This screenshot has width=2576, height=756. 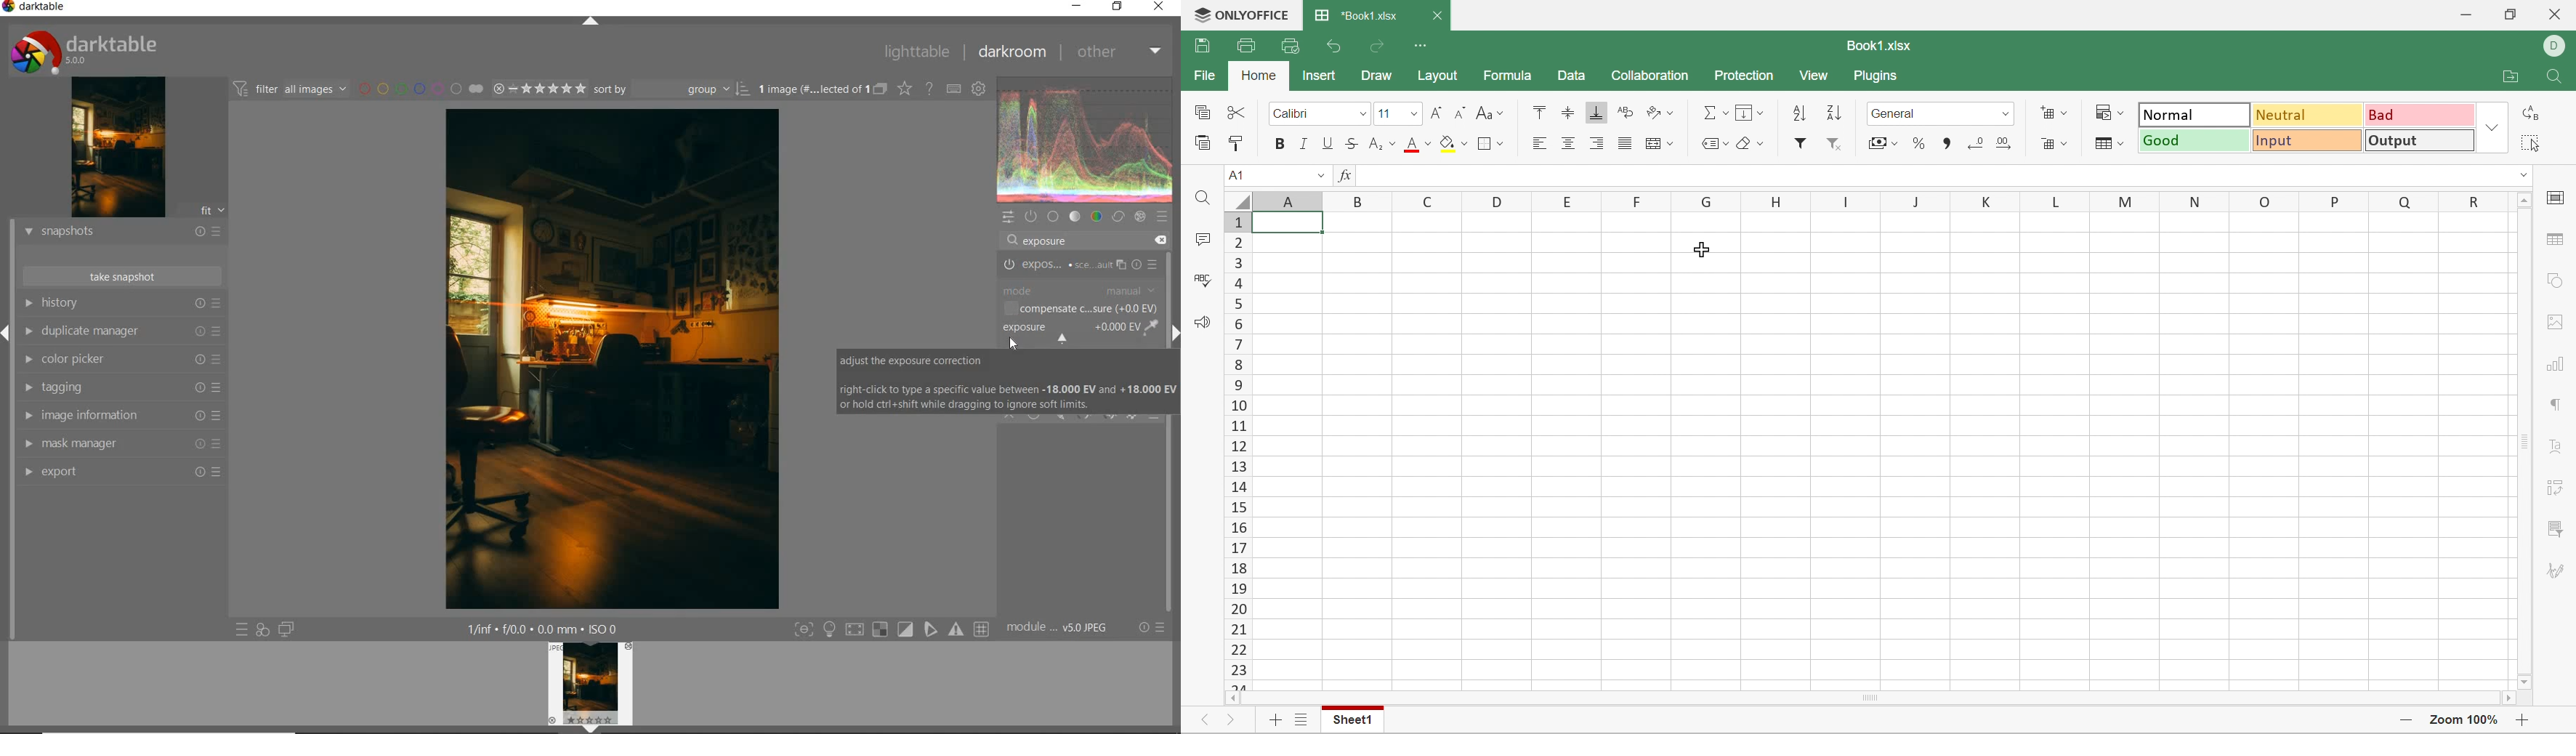 What do you see at coordinates (1377, 75) in the screenshot?
I see `Draw` at bounding box center [1377, 75].